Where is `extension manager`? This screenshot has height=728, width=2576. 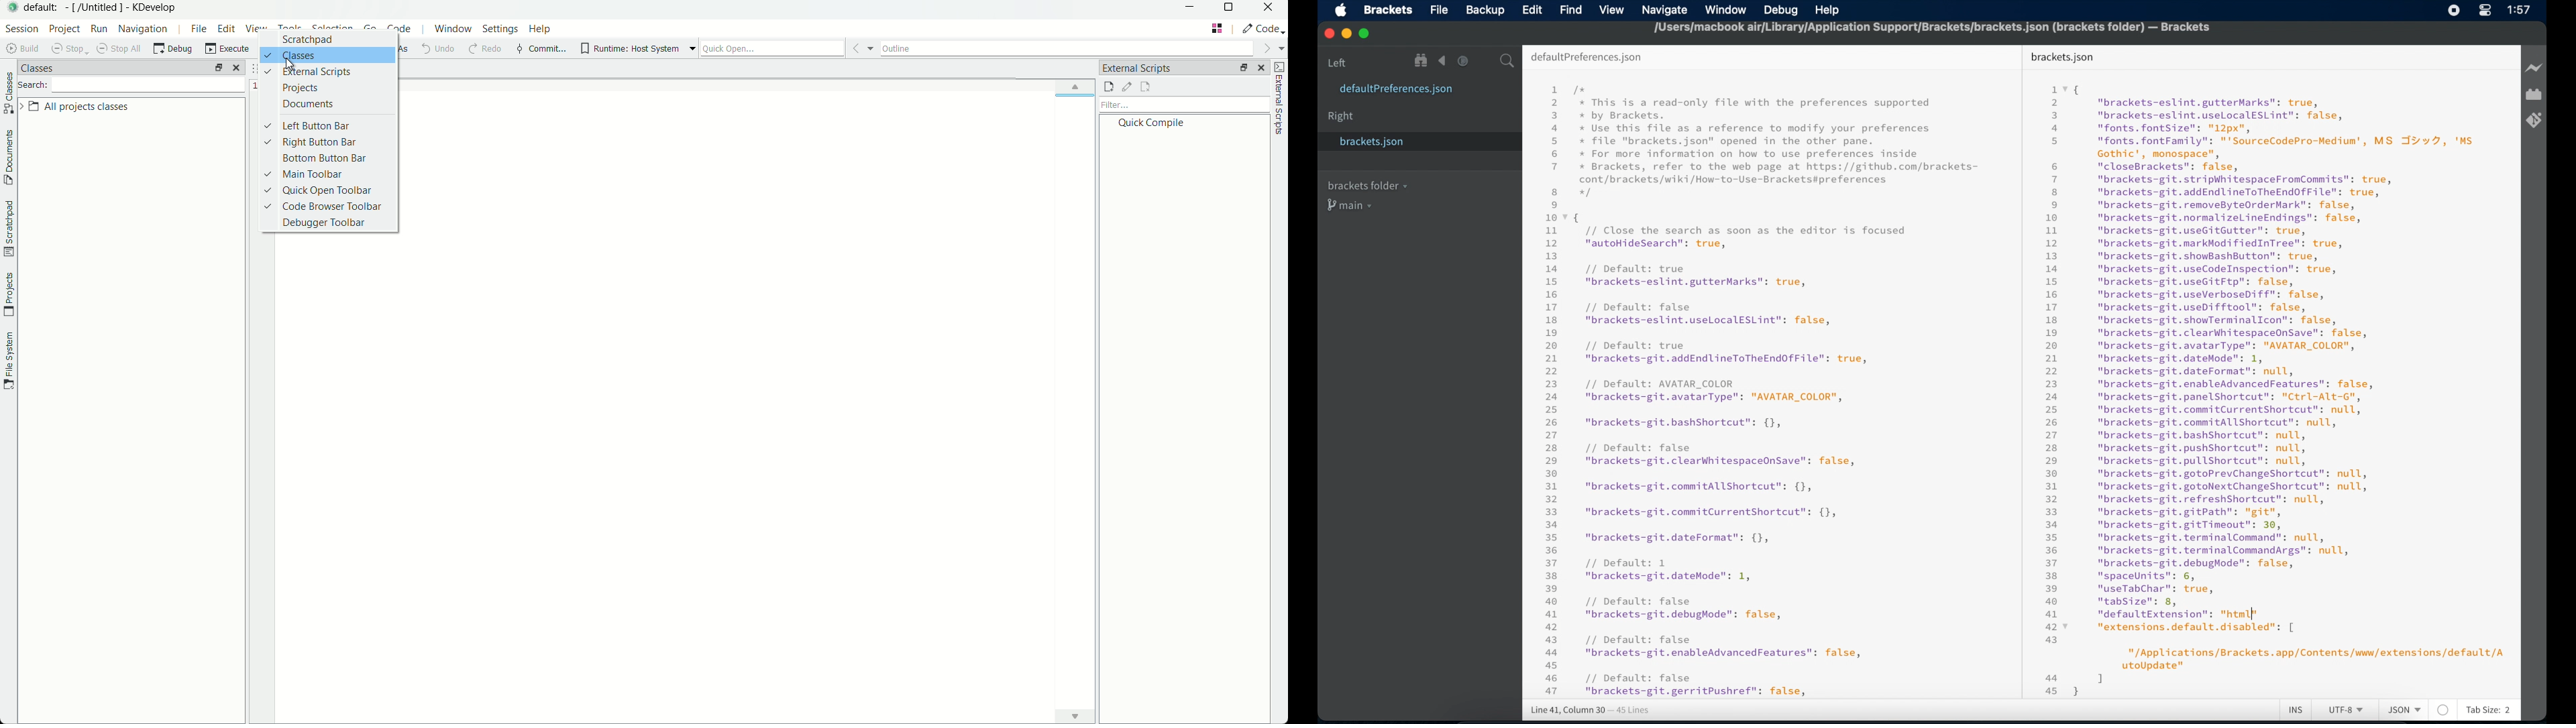 extension manager is located at coordinates (2534, 95).